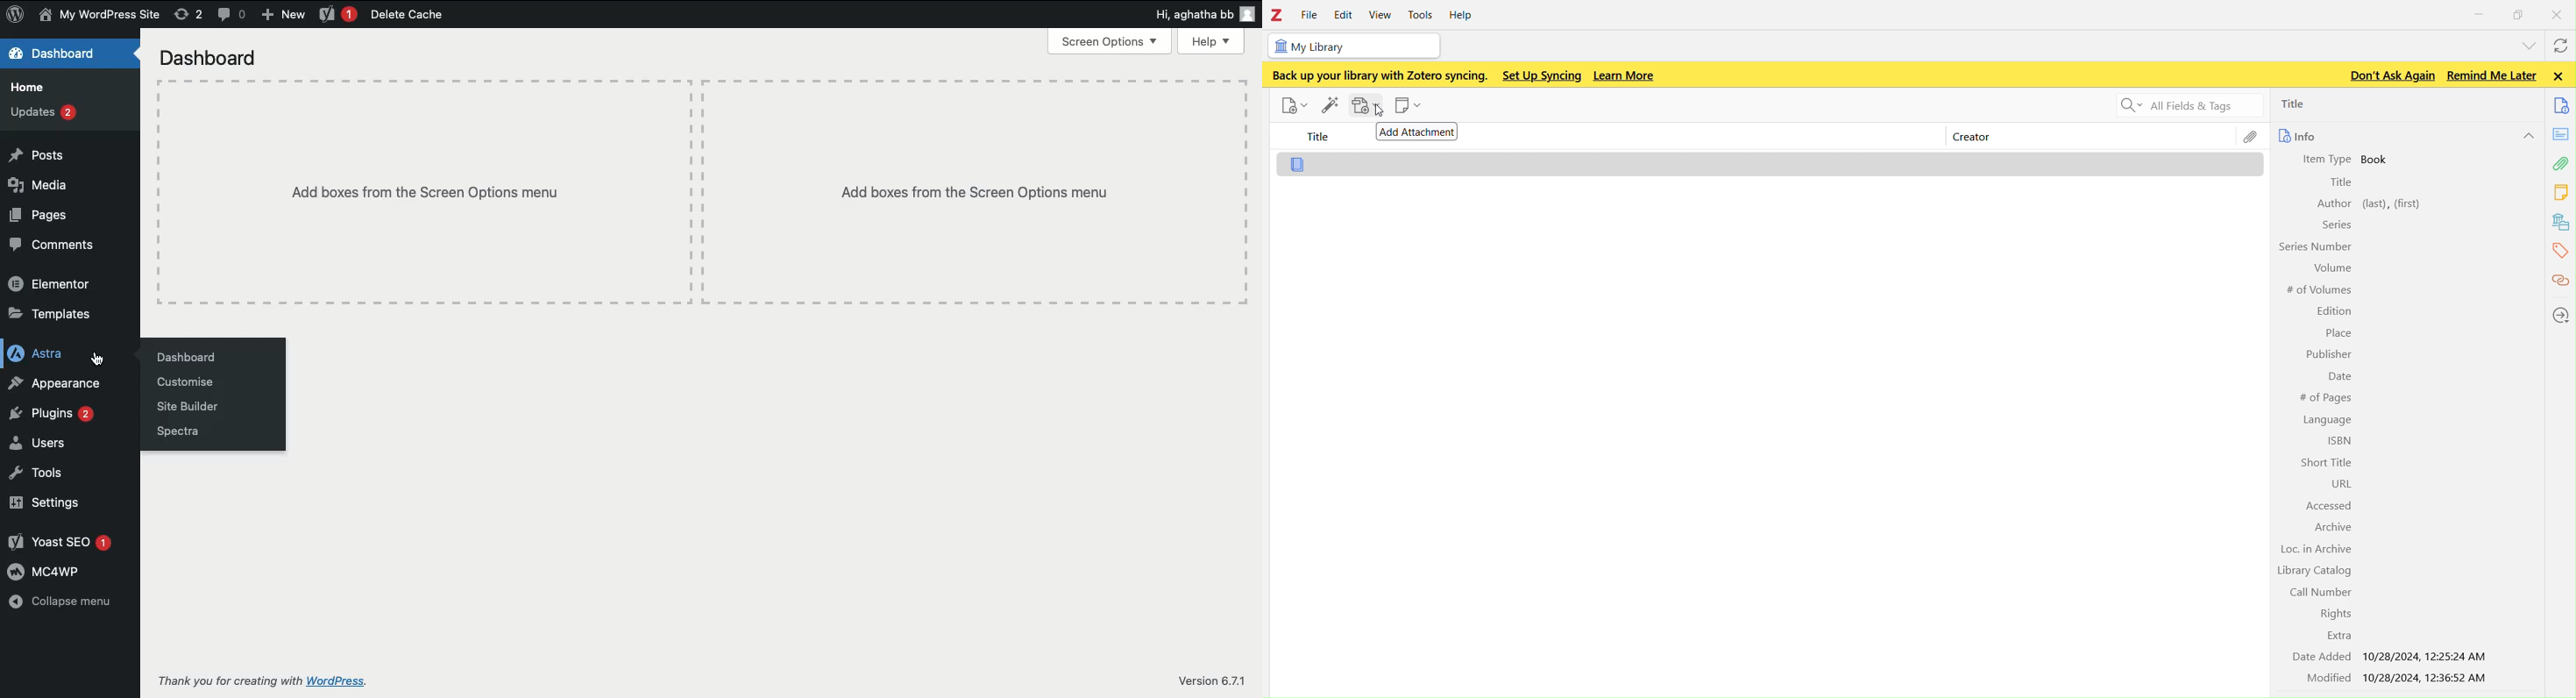  What do you see at coordinates (2492, 75) in the screenshot?
I see `Remind me later` at bounding box center [2492, 75].